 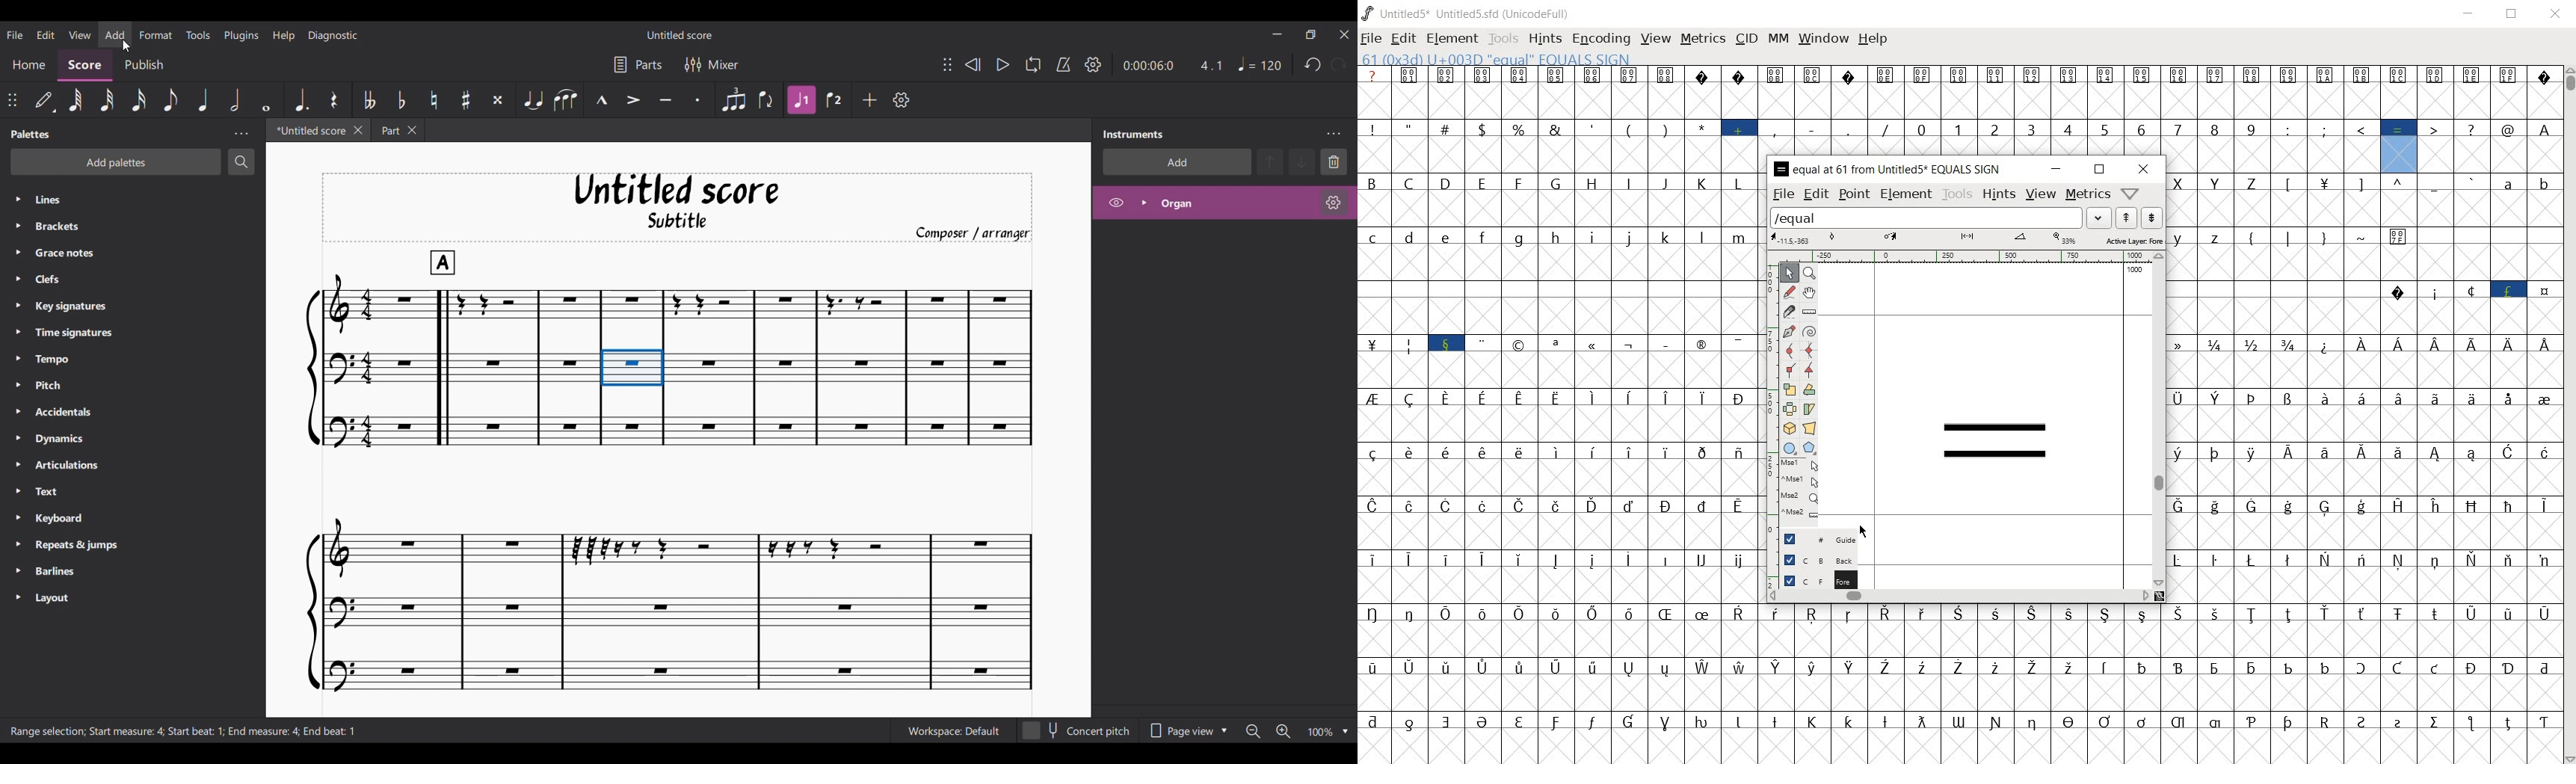 What do you see at coordinates (632, 368) in the screenshot?
I see `Current selection` at bounding box center [632, 368].